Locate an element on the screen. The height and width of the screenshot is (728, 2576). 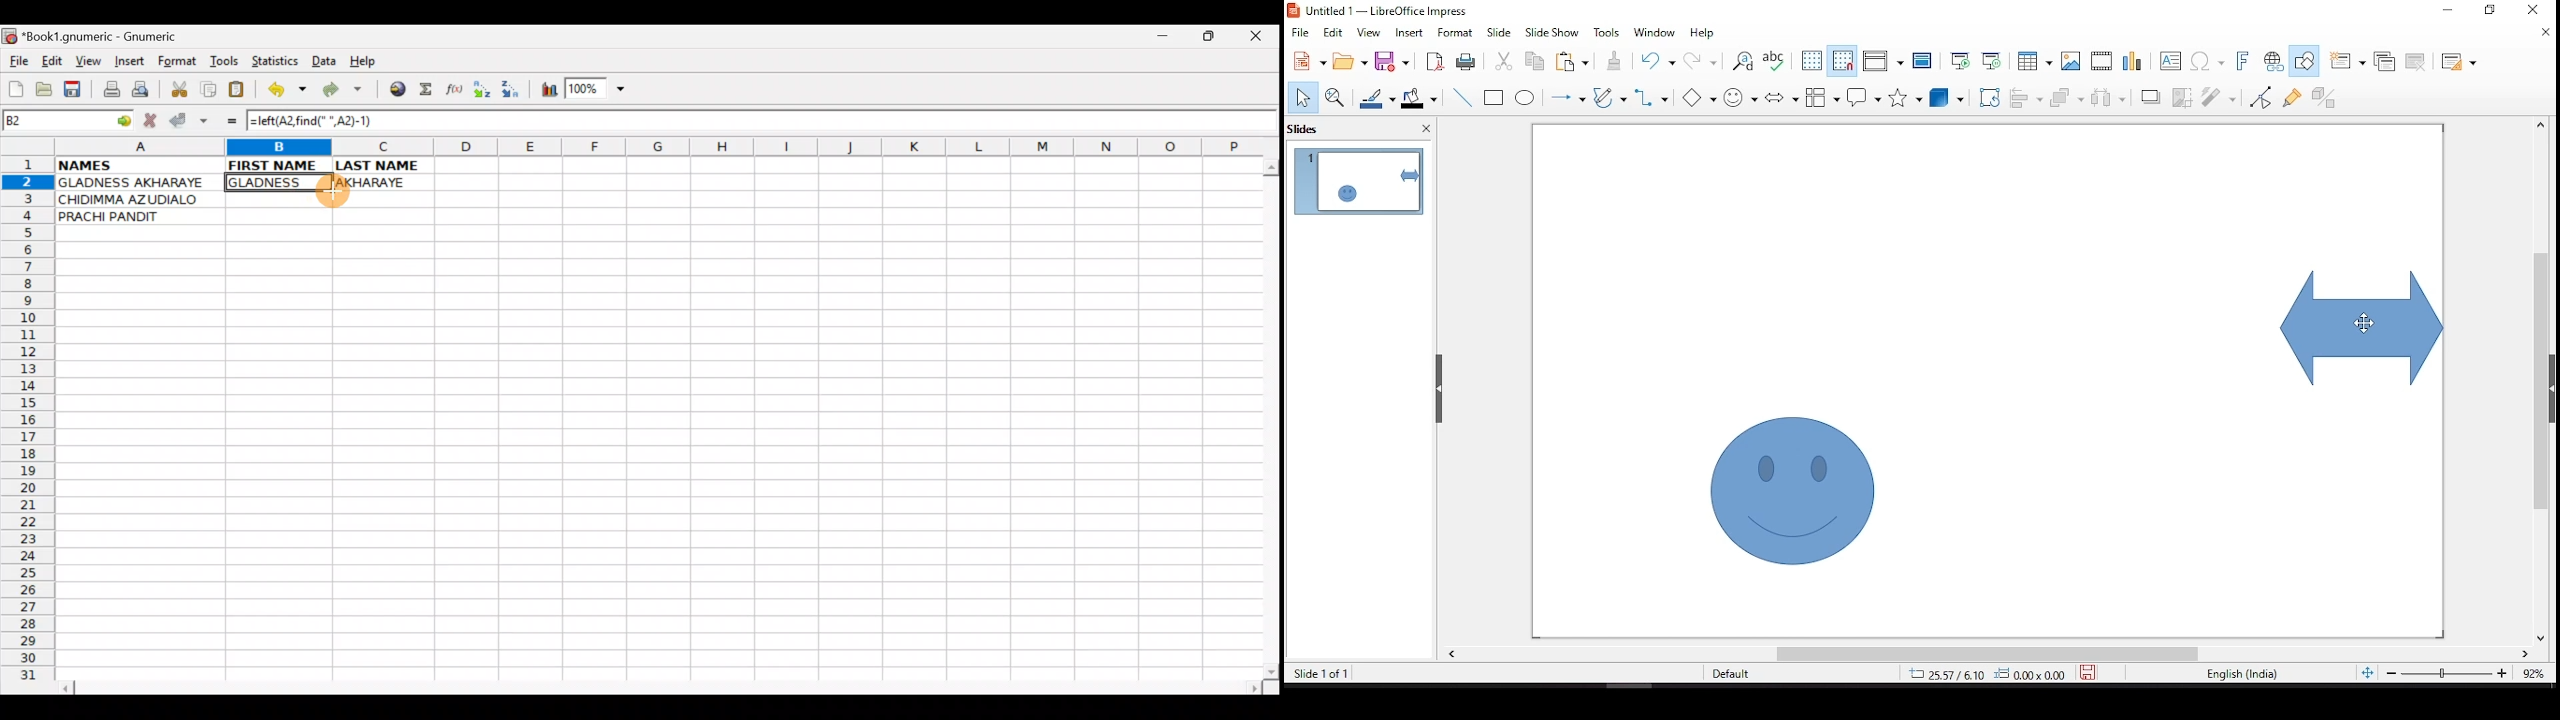
fit slide to current window is located at coordinates (2367, 672).